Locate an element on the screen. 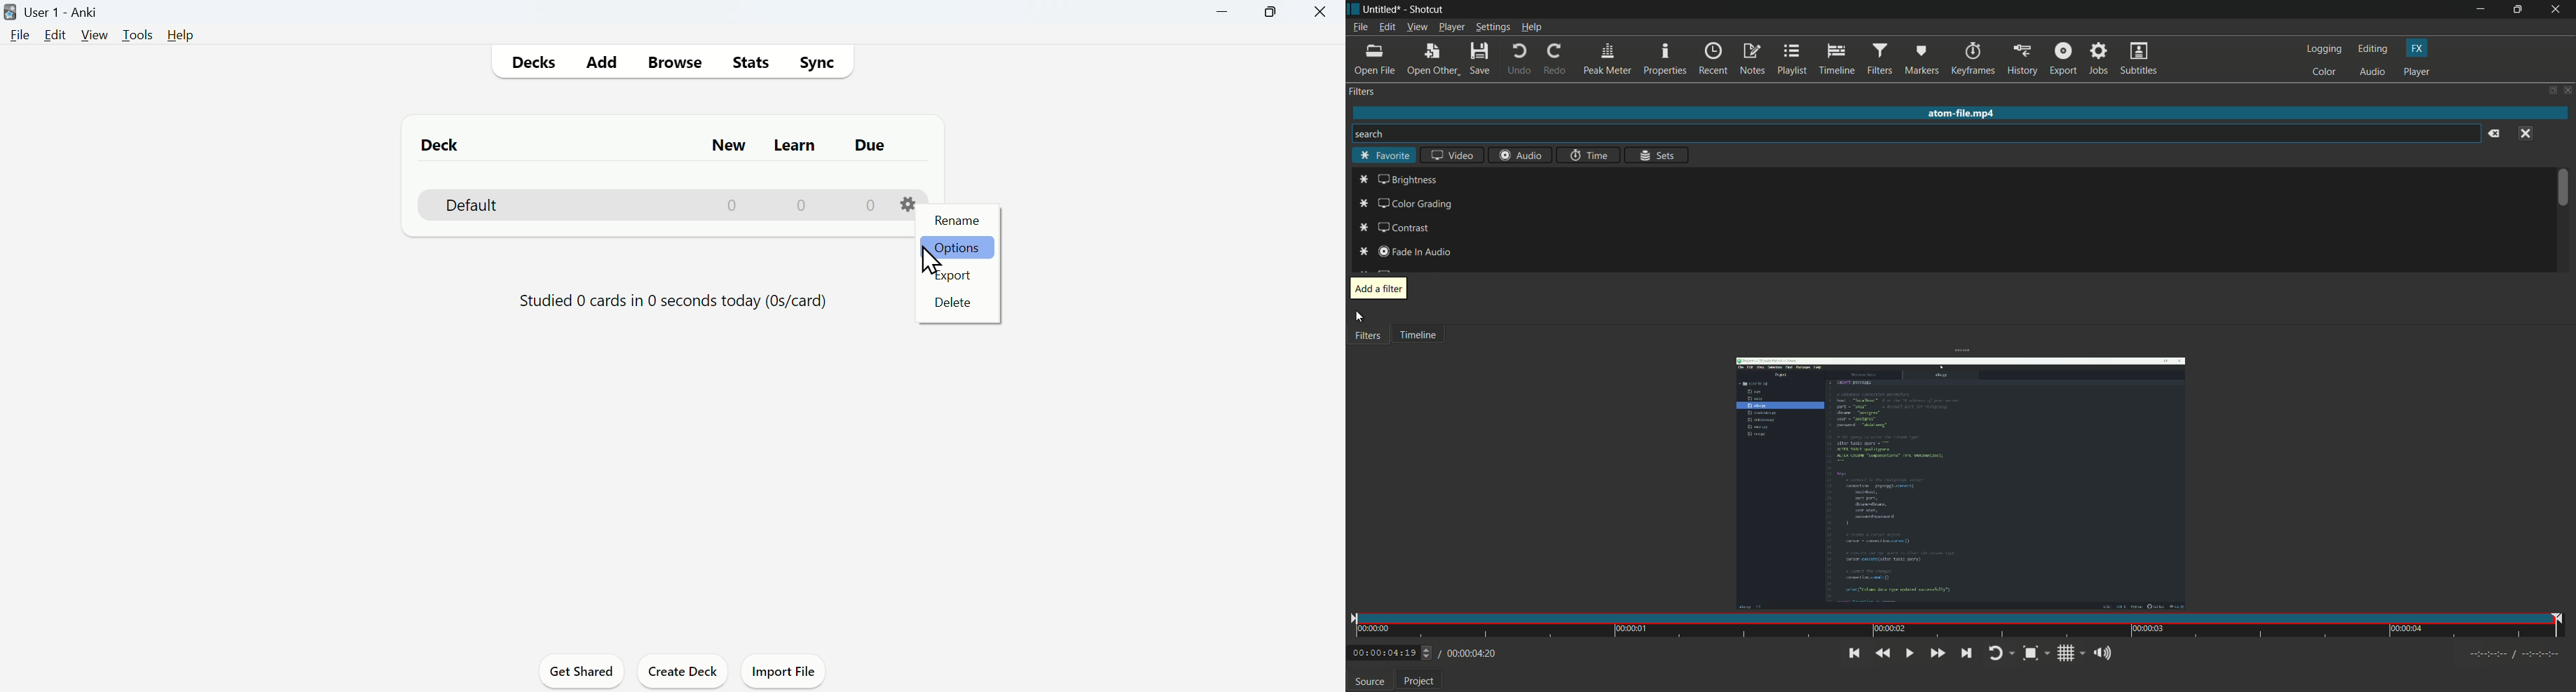 The image size is (2576, 700). redo is located at coordinates (1555, 59).